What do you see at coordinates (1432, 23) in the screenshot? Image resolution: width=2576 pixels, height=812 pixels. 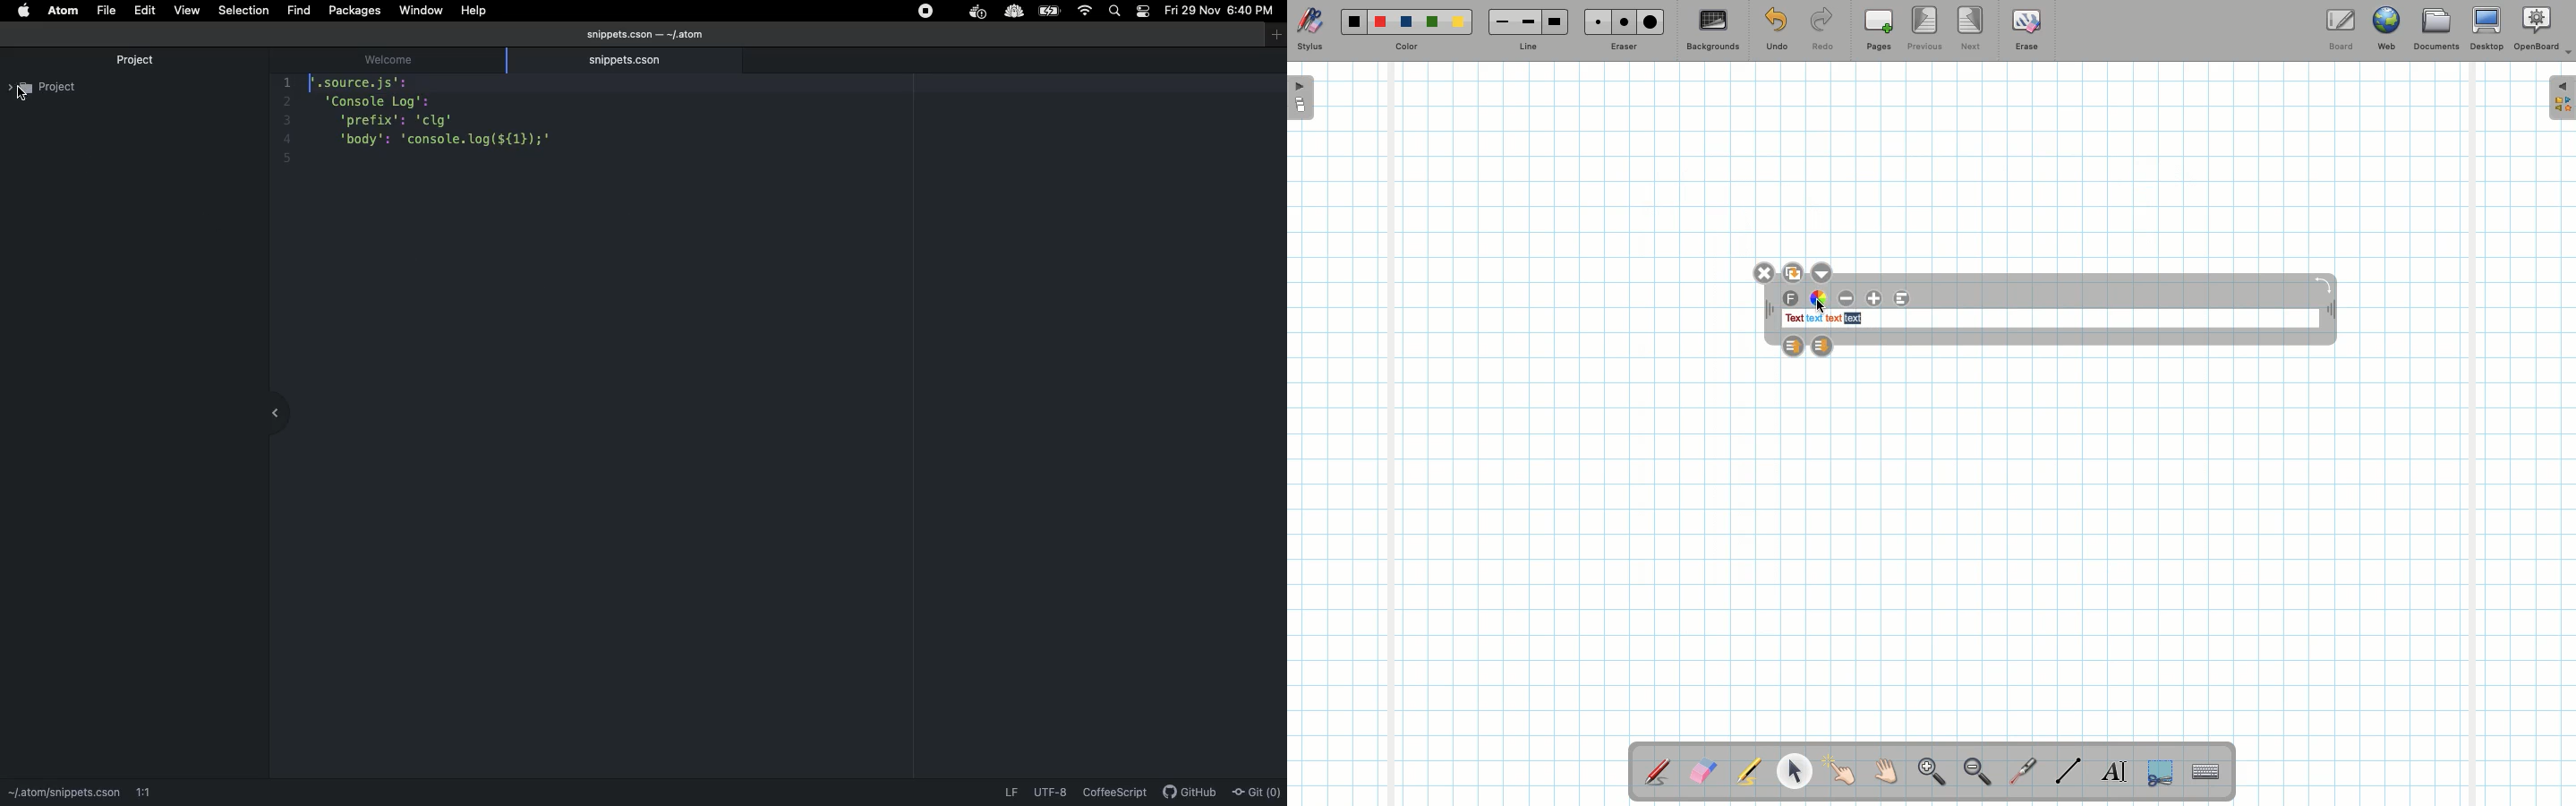 I see `Green` at bounding box center [1432, 23].